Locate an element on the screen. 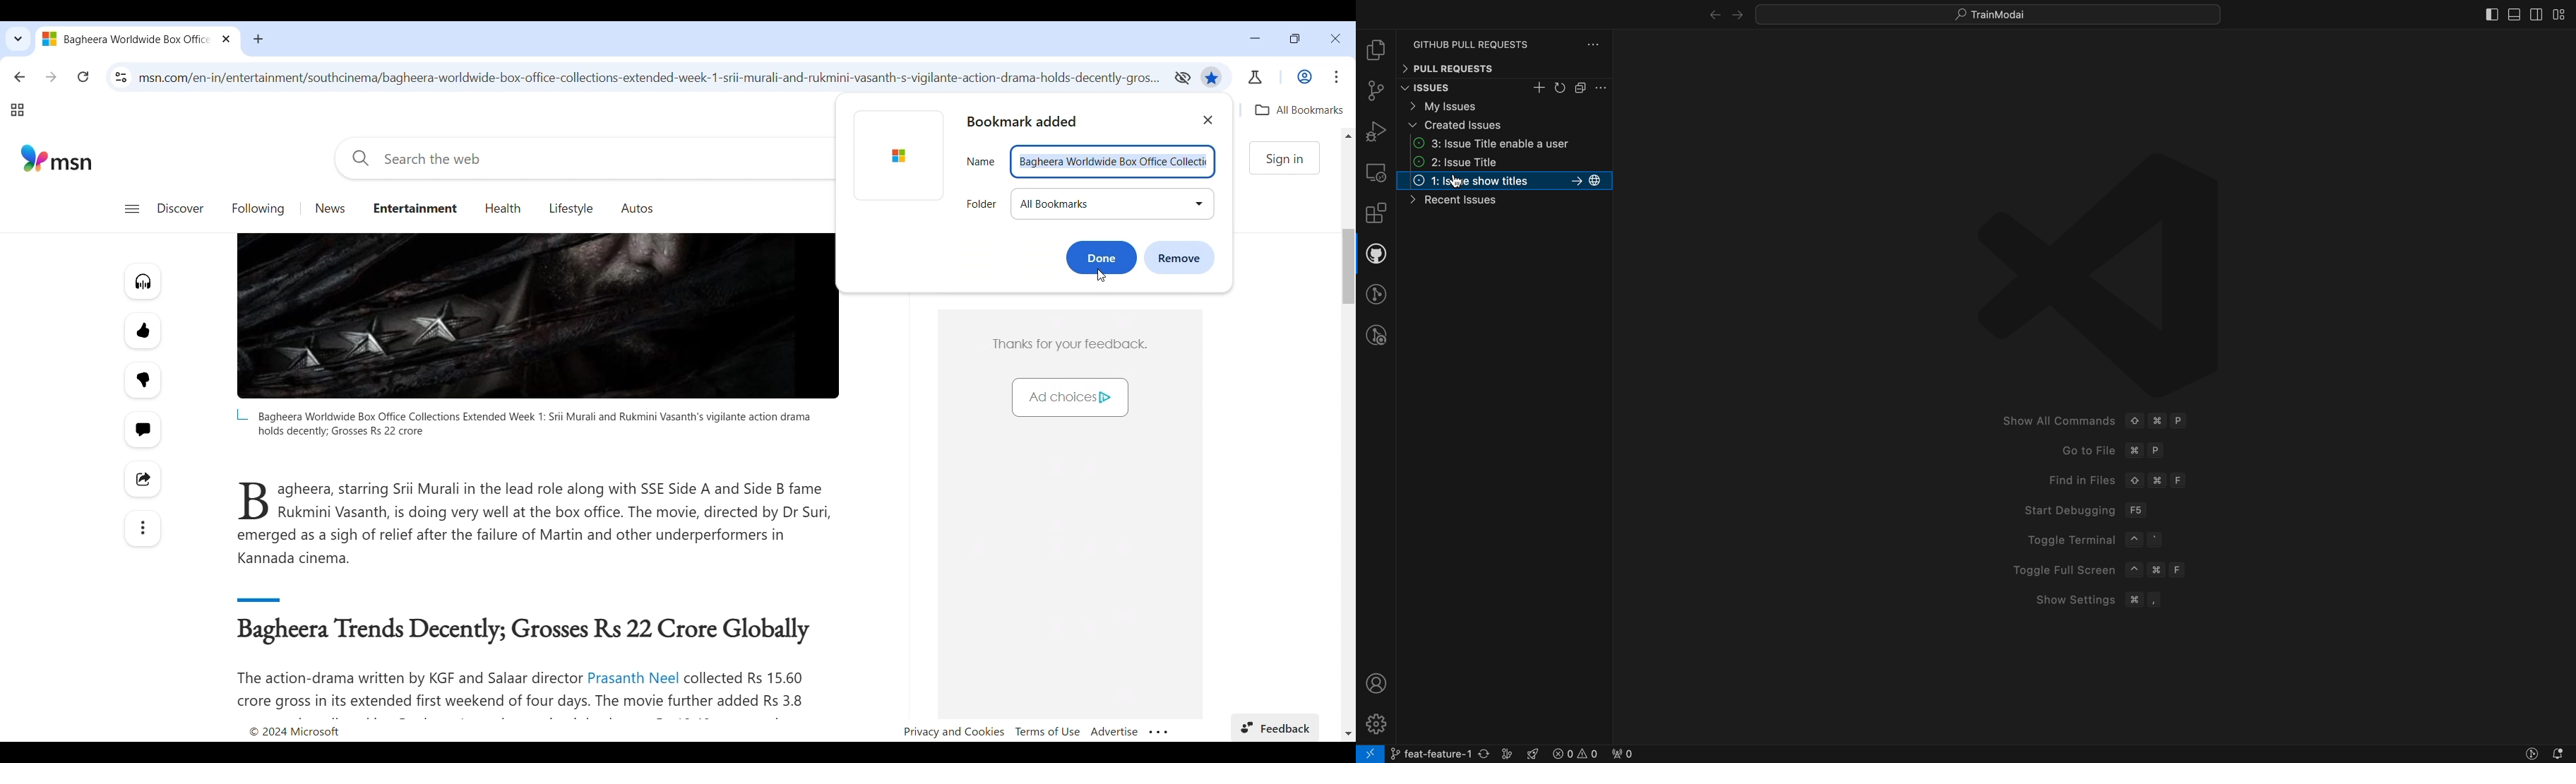 This screenshot has width=2576, height=784. settings is located at coordinates (1374, 722).